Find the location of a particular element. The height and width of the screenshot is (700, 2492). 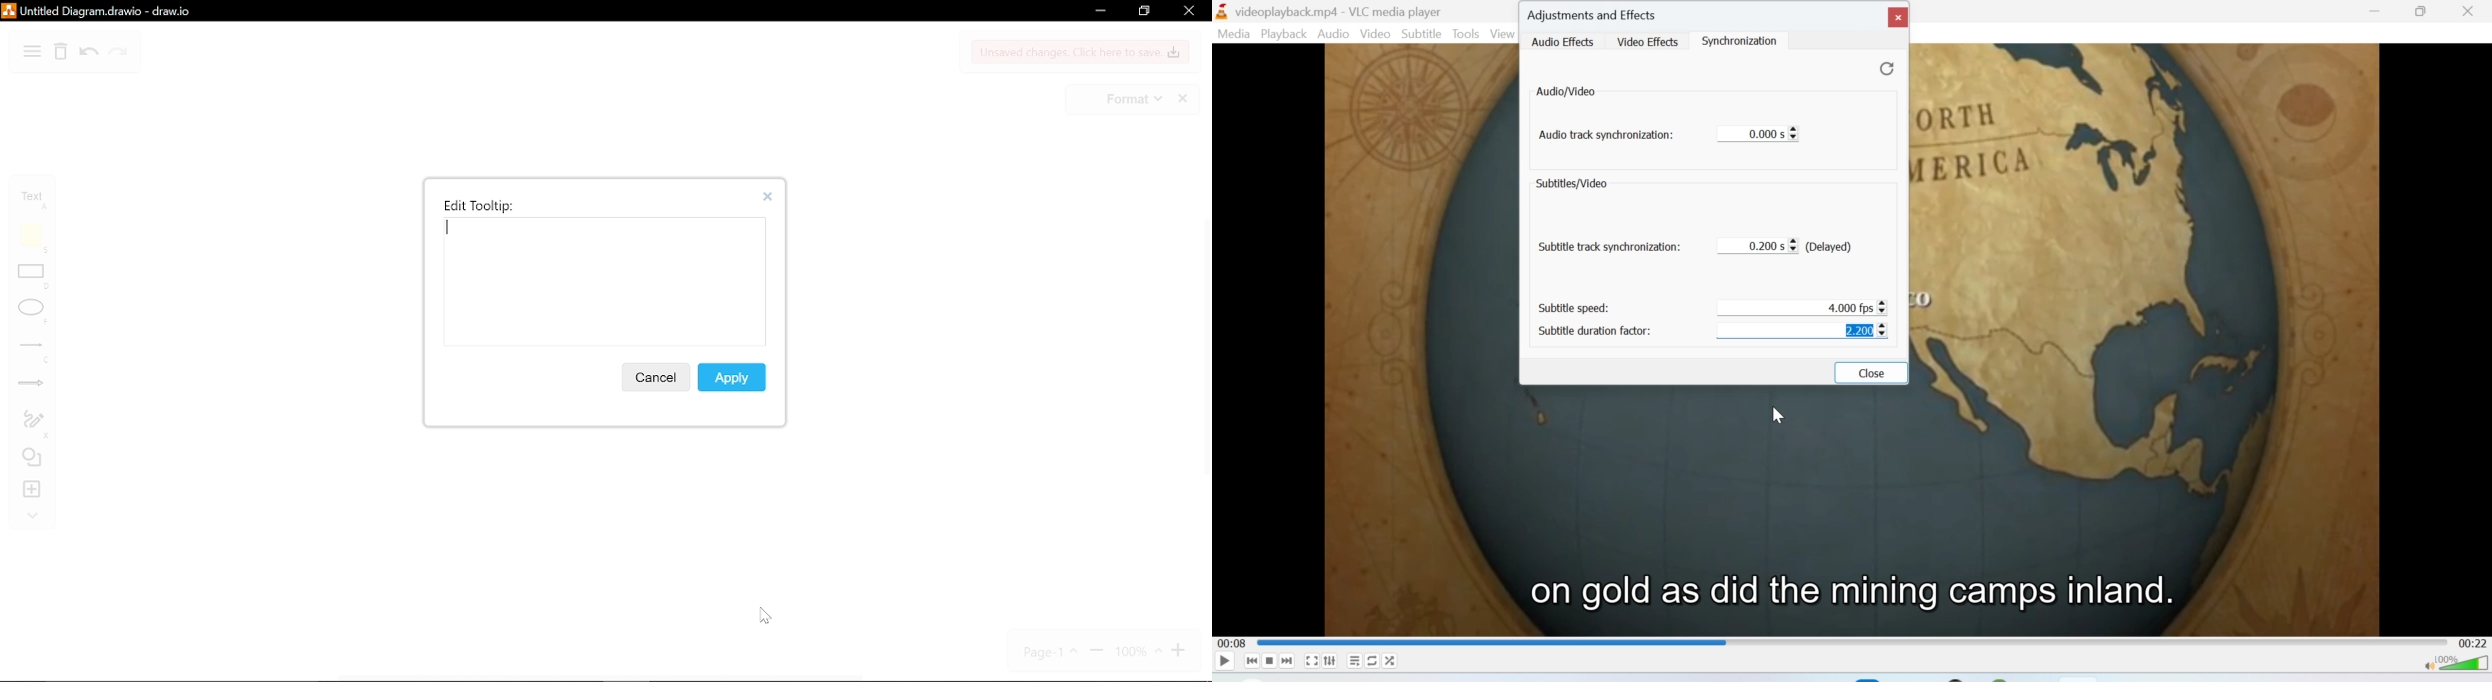

Adjustments and Effects is located at coordinates (1594, 13).